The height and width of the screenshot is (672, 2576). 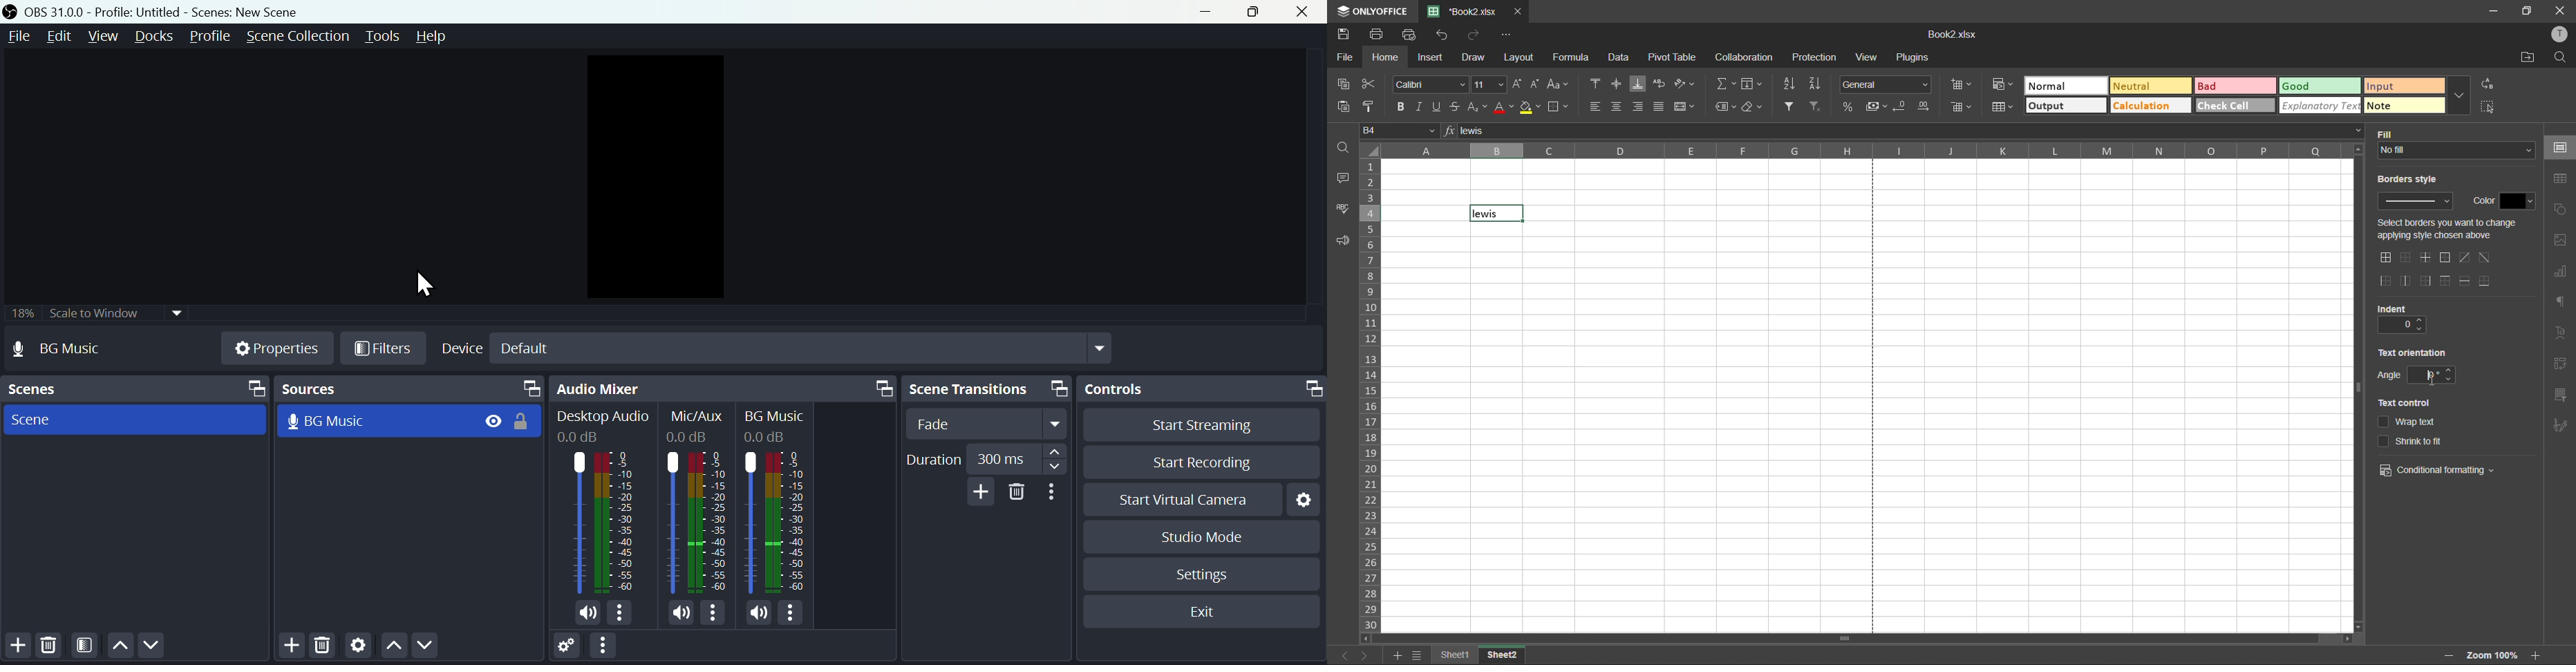 I want to click on zoom factor, so click(x=2493, y=655).